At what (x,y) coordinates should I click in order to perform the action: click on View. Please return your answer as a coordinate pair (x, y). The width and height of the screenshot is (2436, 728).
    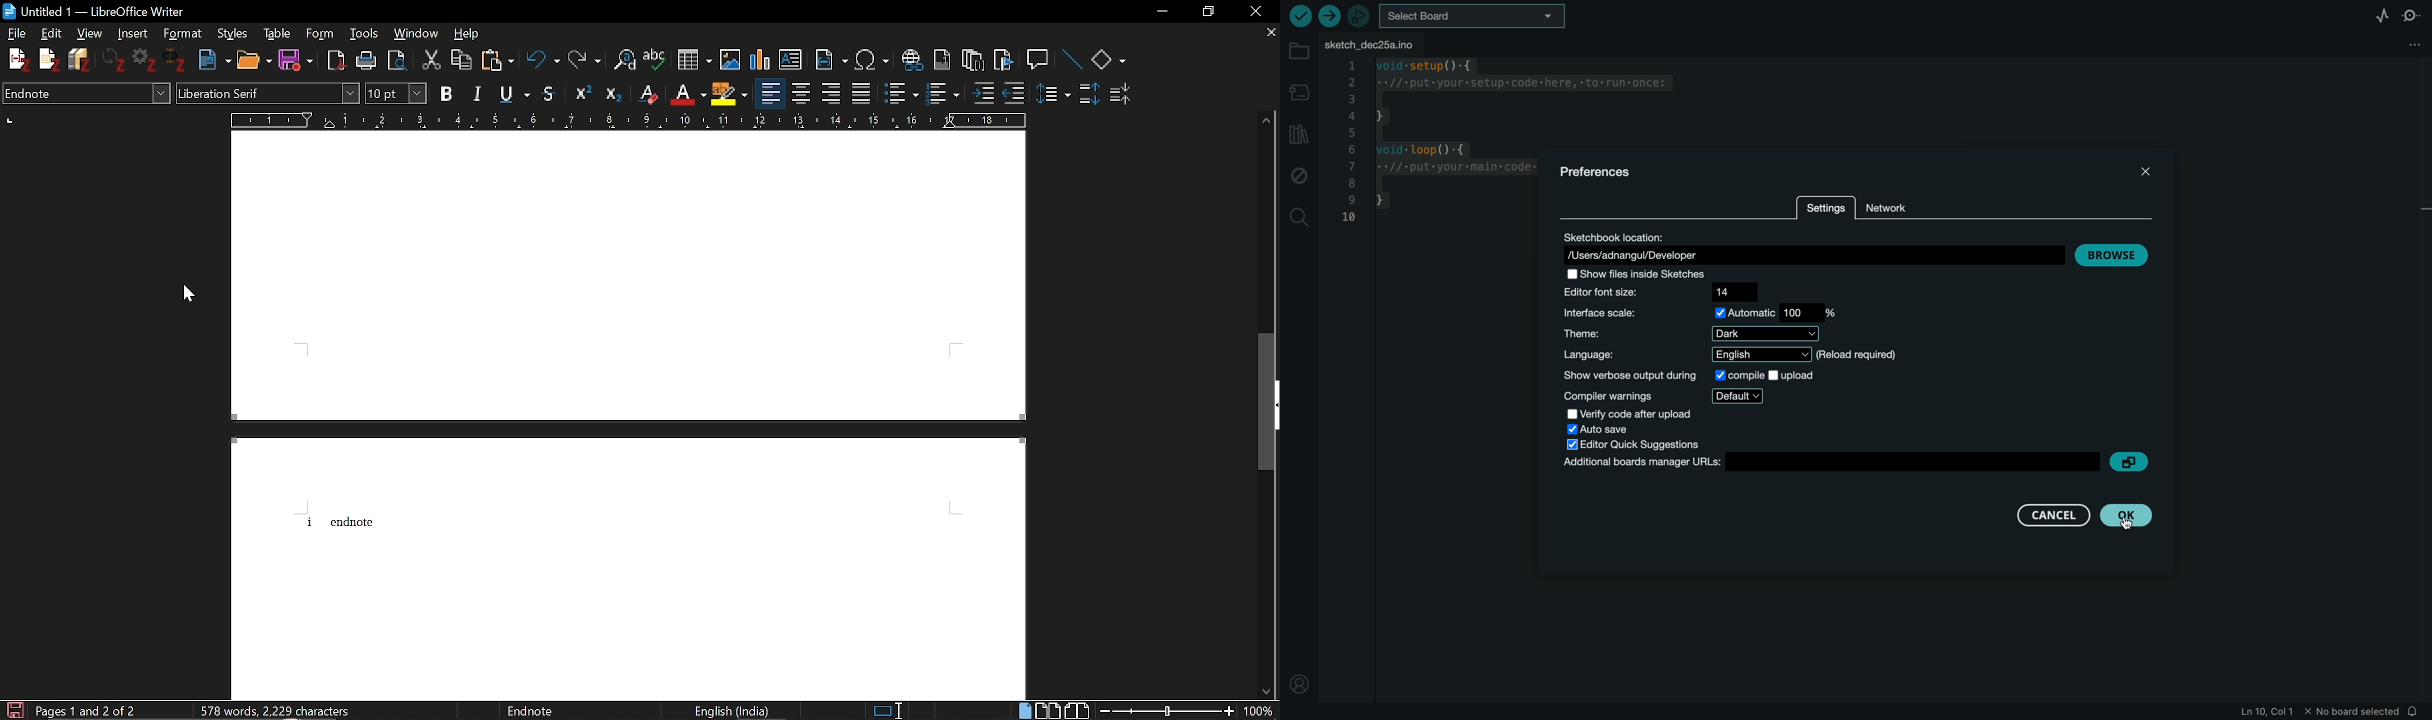
    Looking at the image, I should click on (91, 34).